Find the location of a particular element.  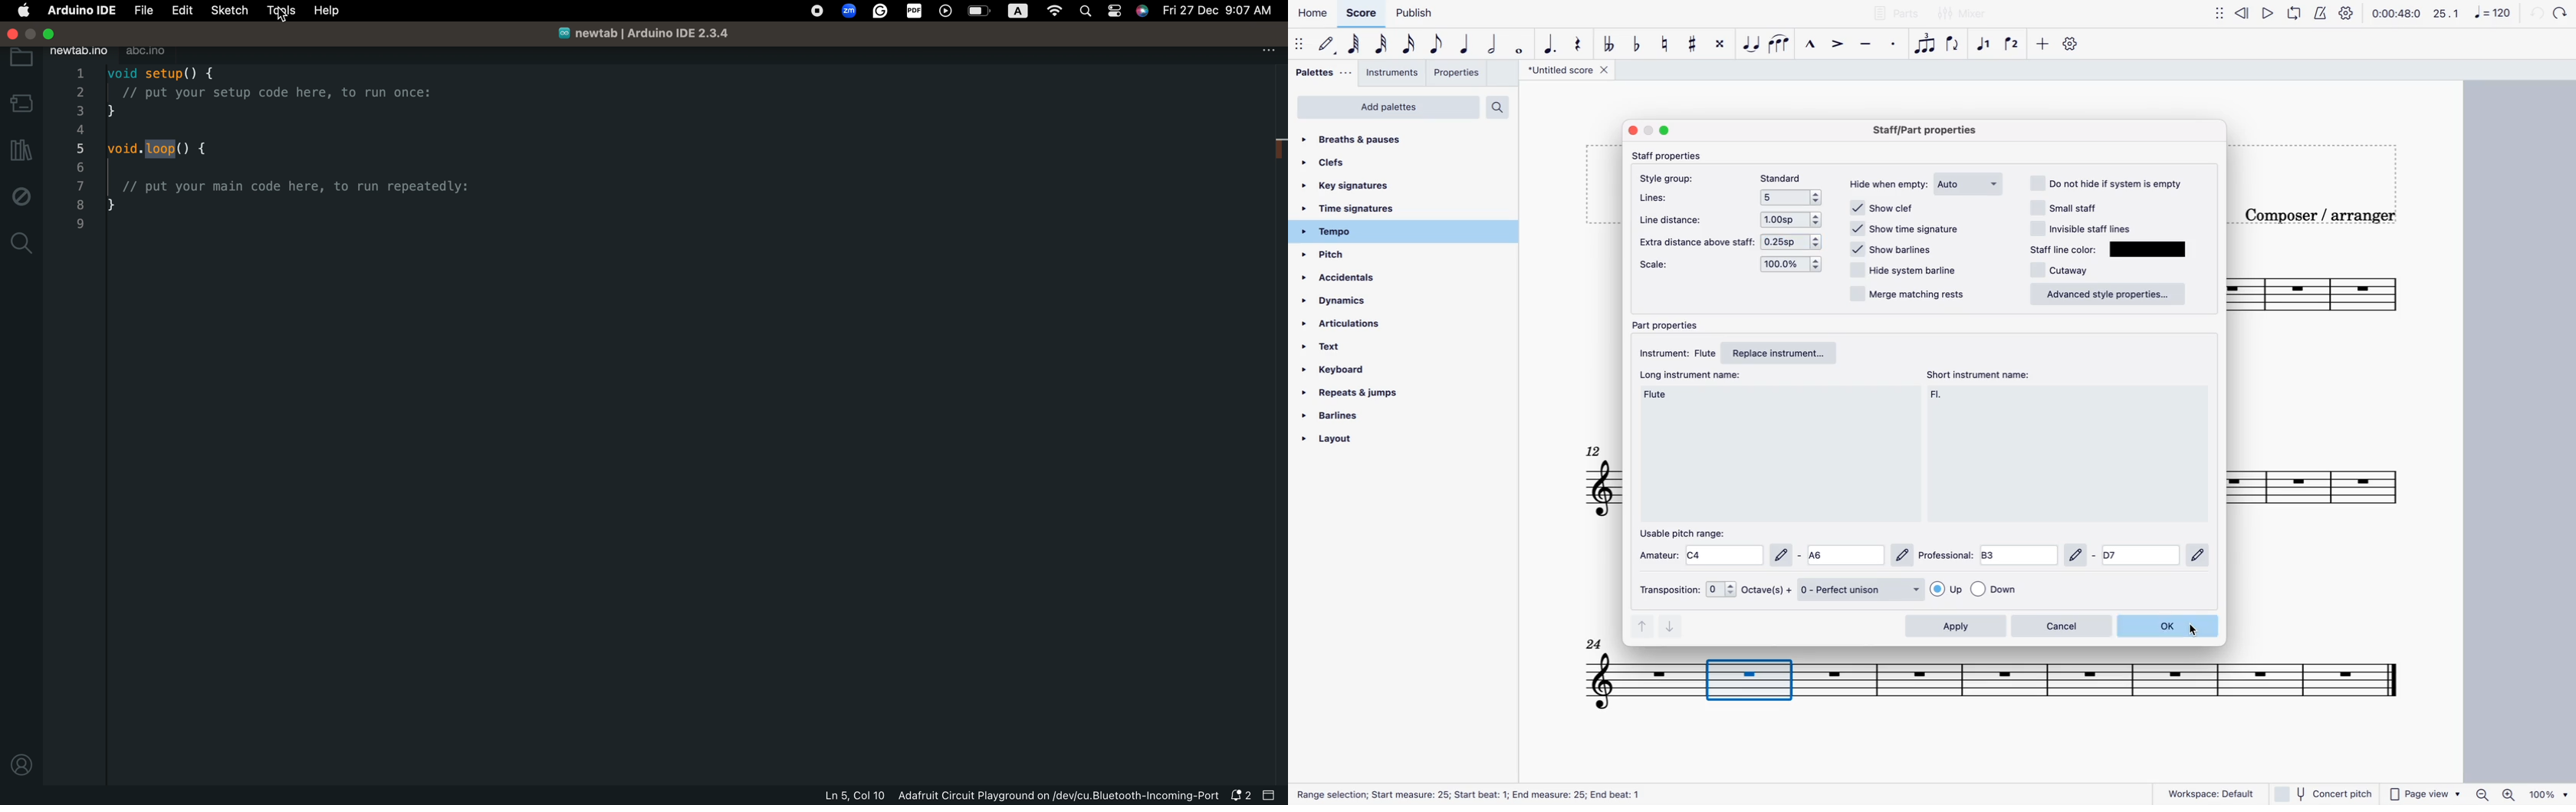

merge matching rests is located at coordinates (1906, 297).